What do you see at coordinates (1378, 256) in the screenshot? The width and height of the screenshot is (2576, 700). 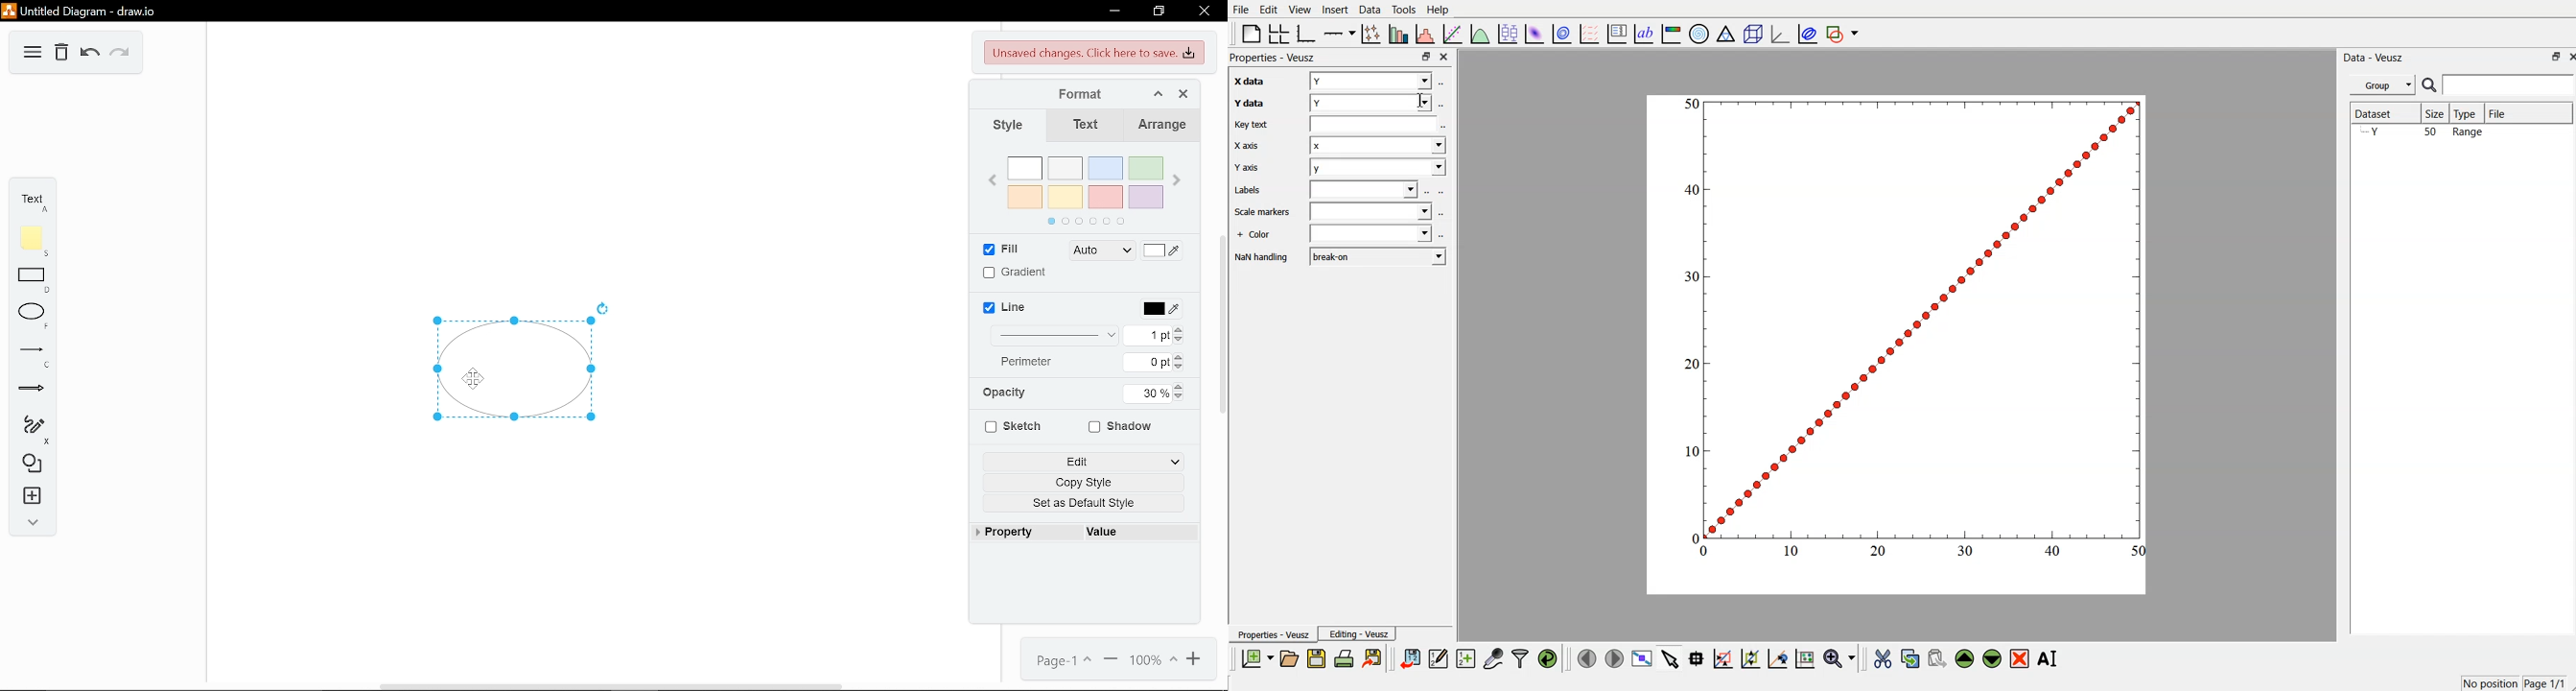 I see `break on` at bounding box center [1378, 256].